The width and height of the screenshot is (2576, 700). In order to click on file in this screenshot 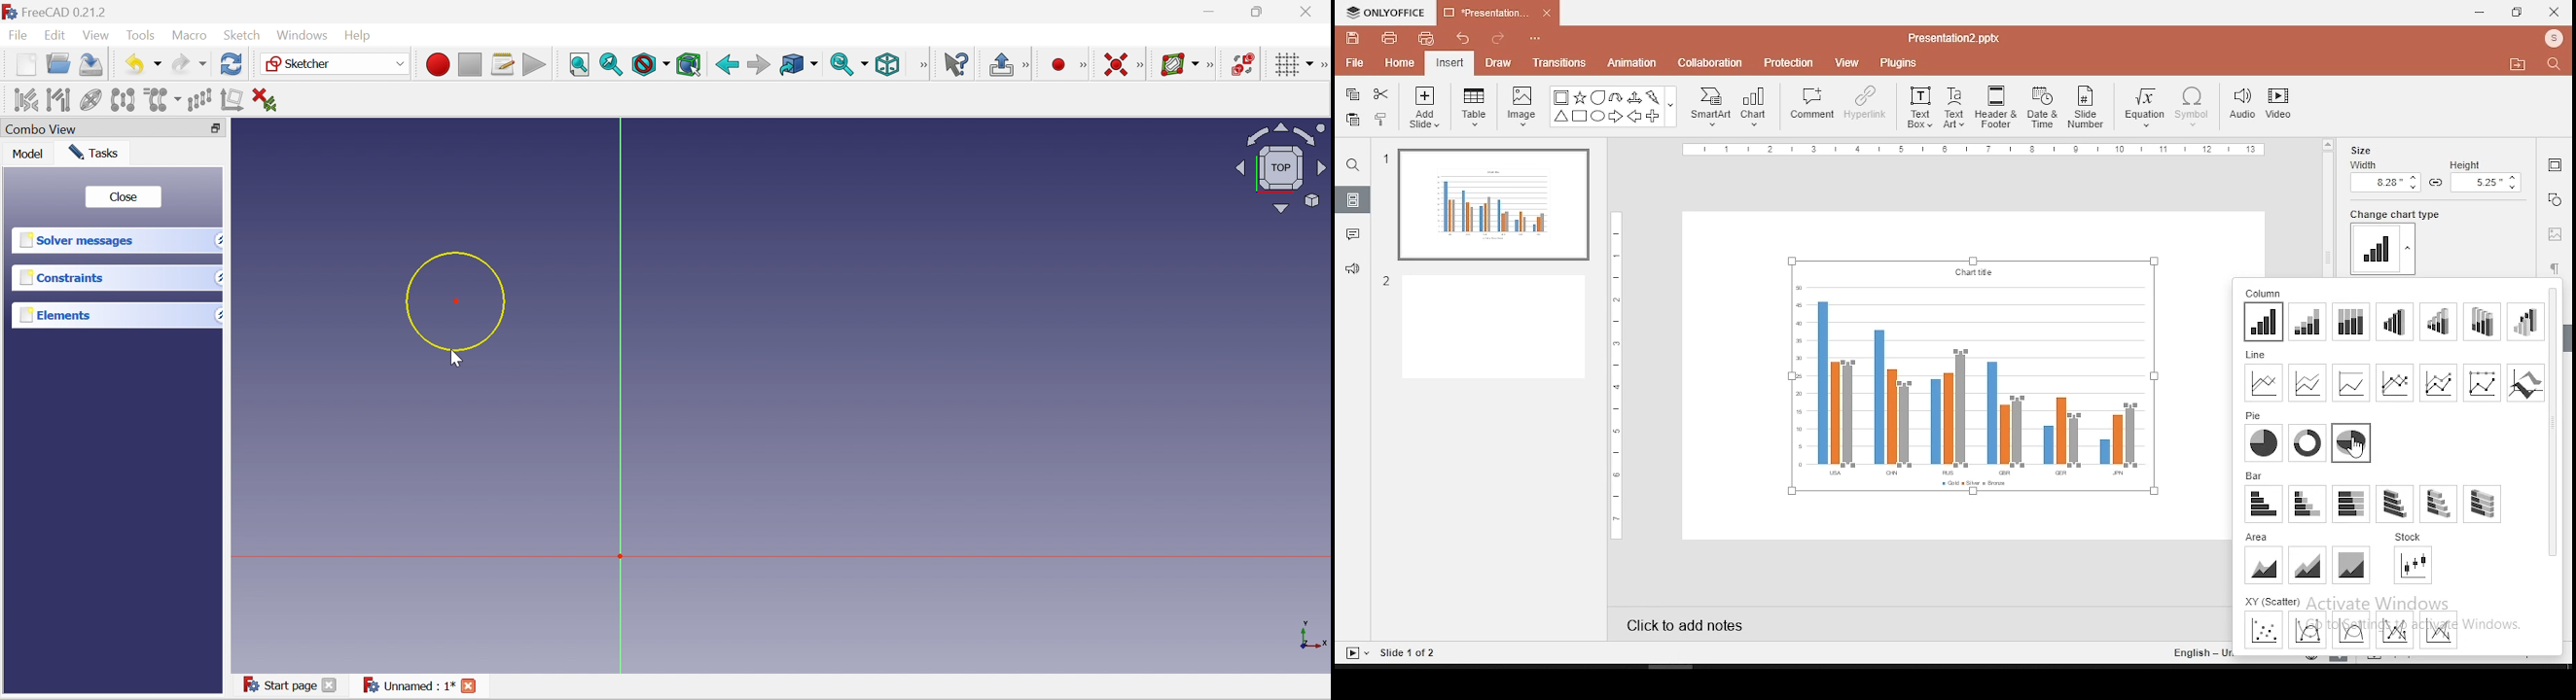, I will do `click(1353, 61)`.